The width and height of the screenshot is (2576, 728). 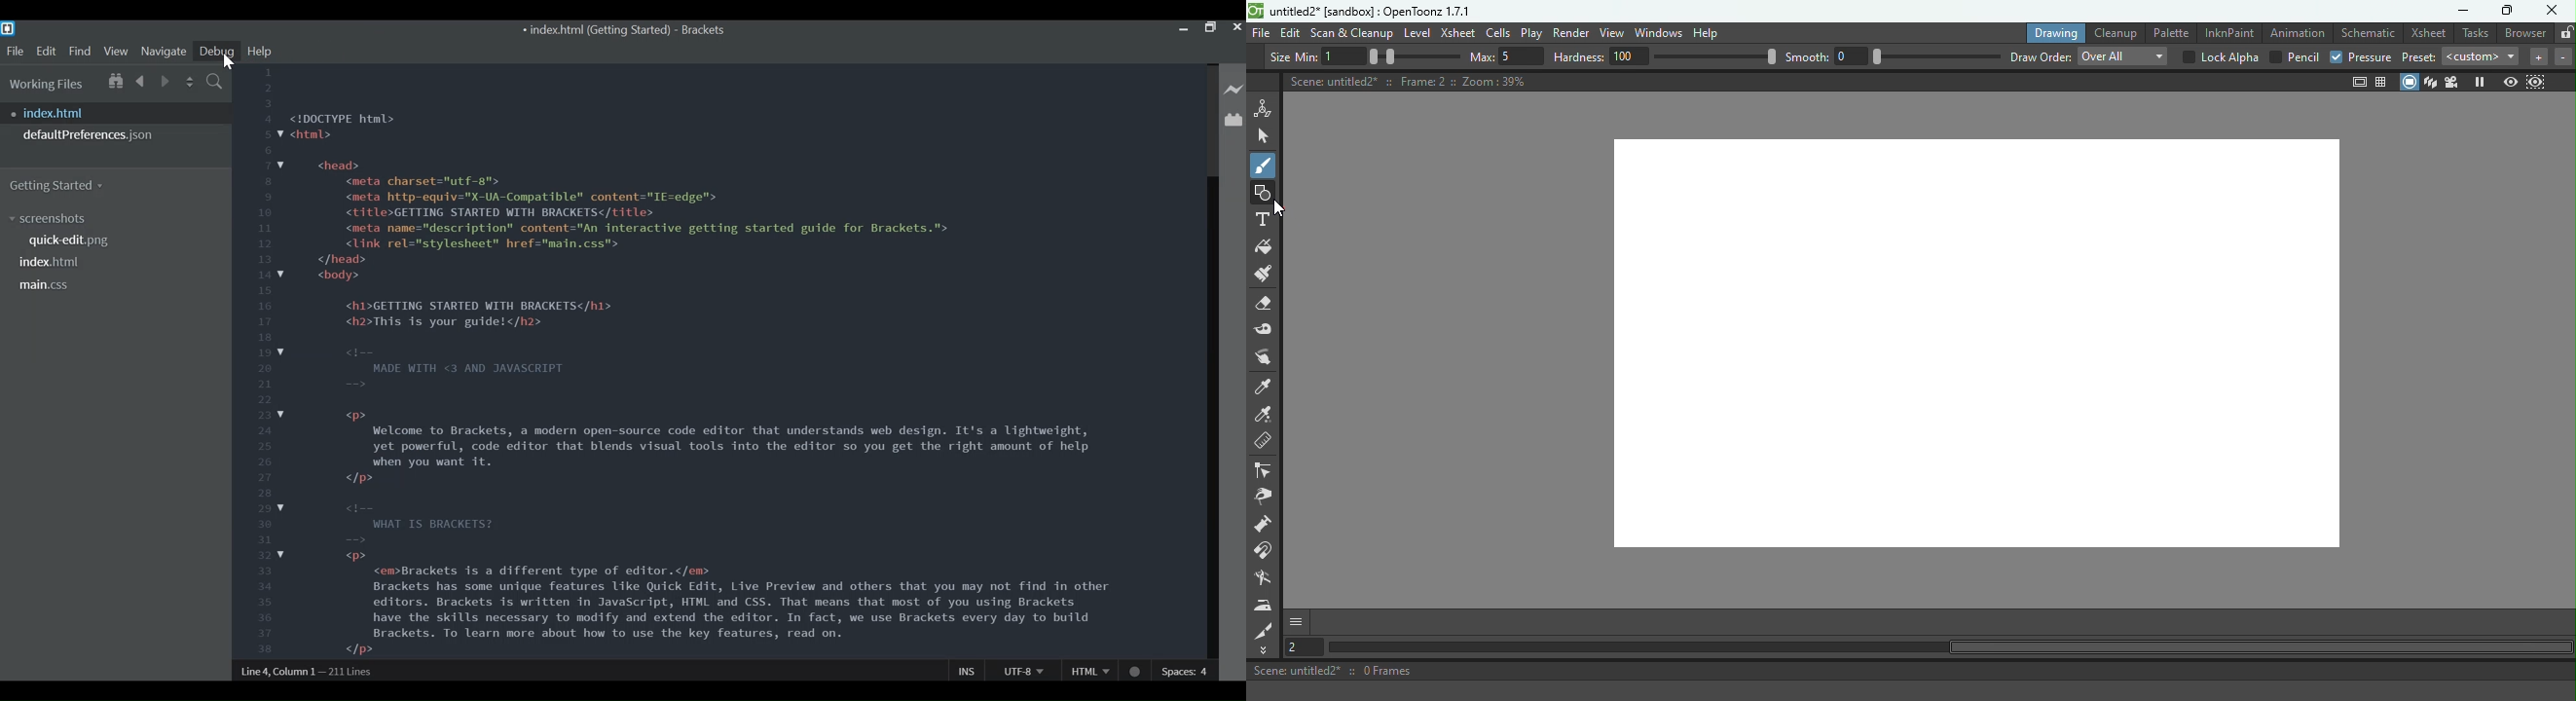 I want to click on Live Preview, so click(x=1234, y=90).